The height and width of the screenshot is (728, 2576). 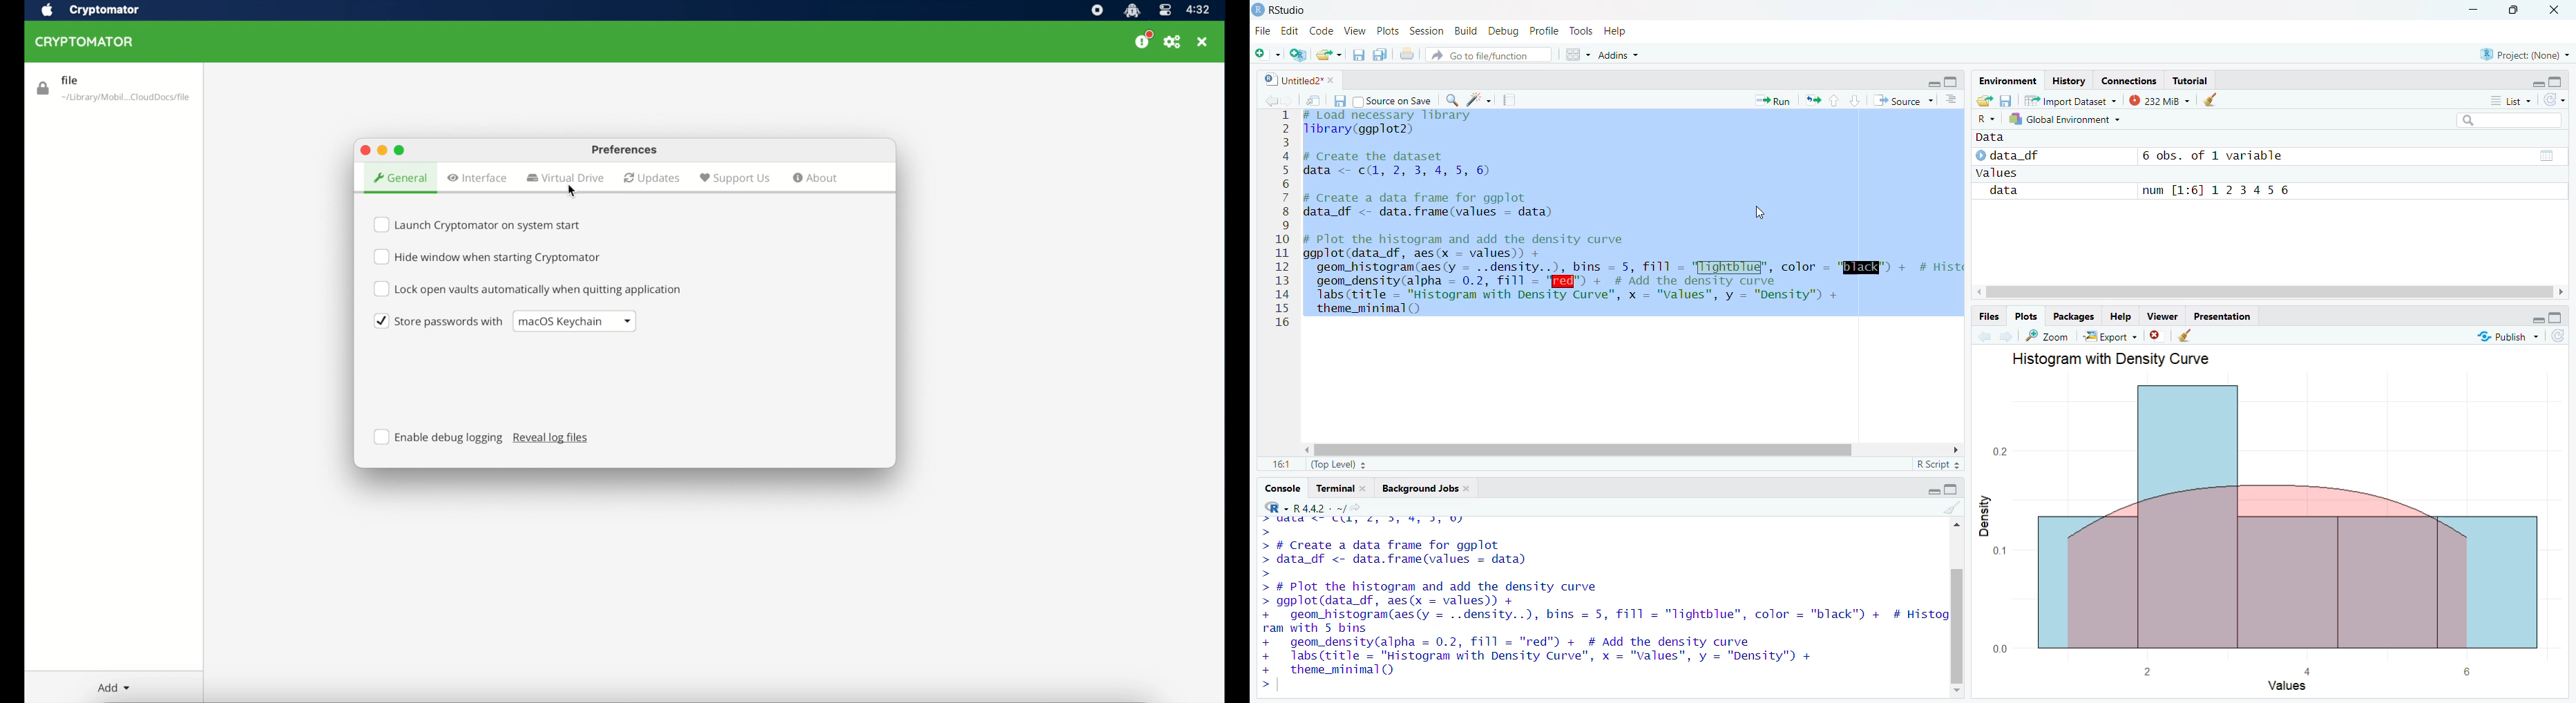 What do you see at coordinates (1281, 10) in the screenshot?
I see `RStudio` at bounding box center [1281, 10].